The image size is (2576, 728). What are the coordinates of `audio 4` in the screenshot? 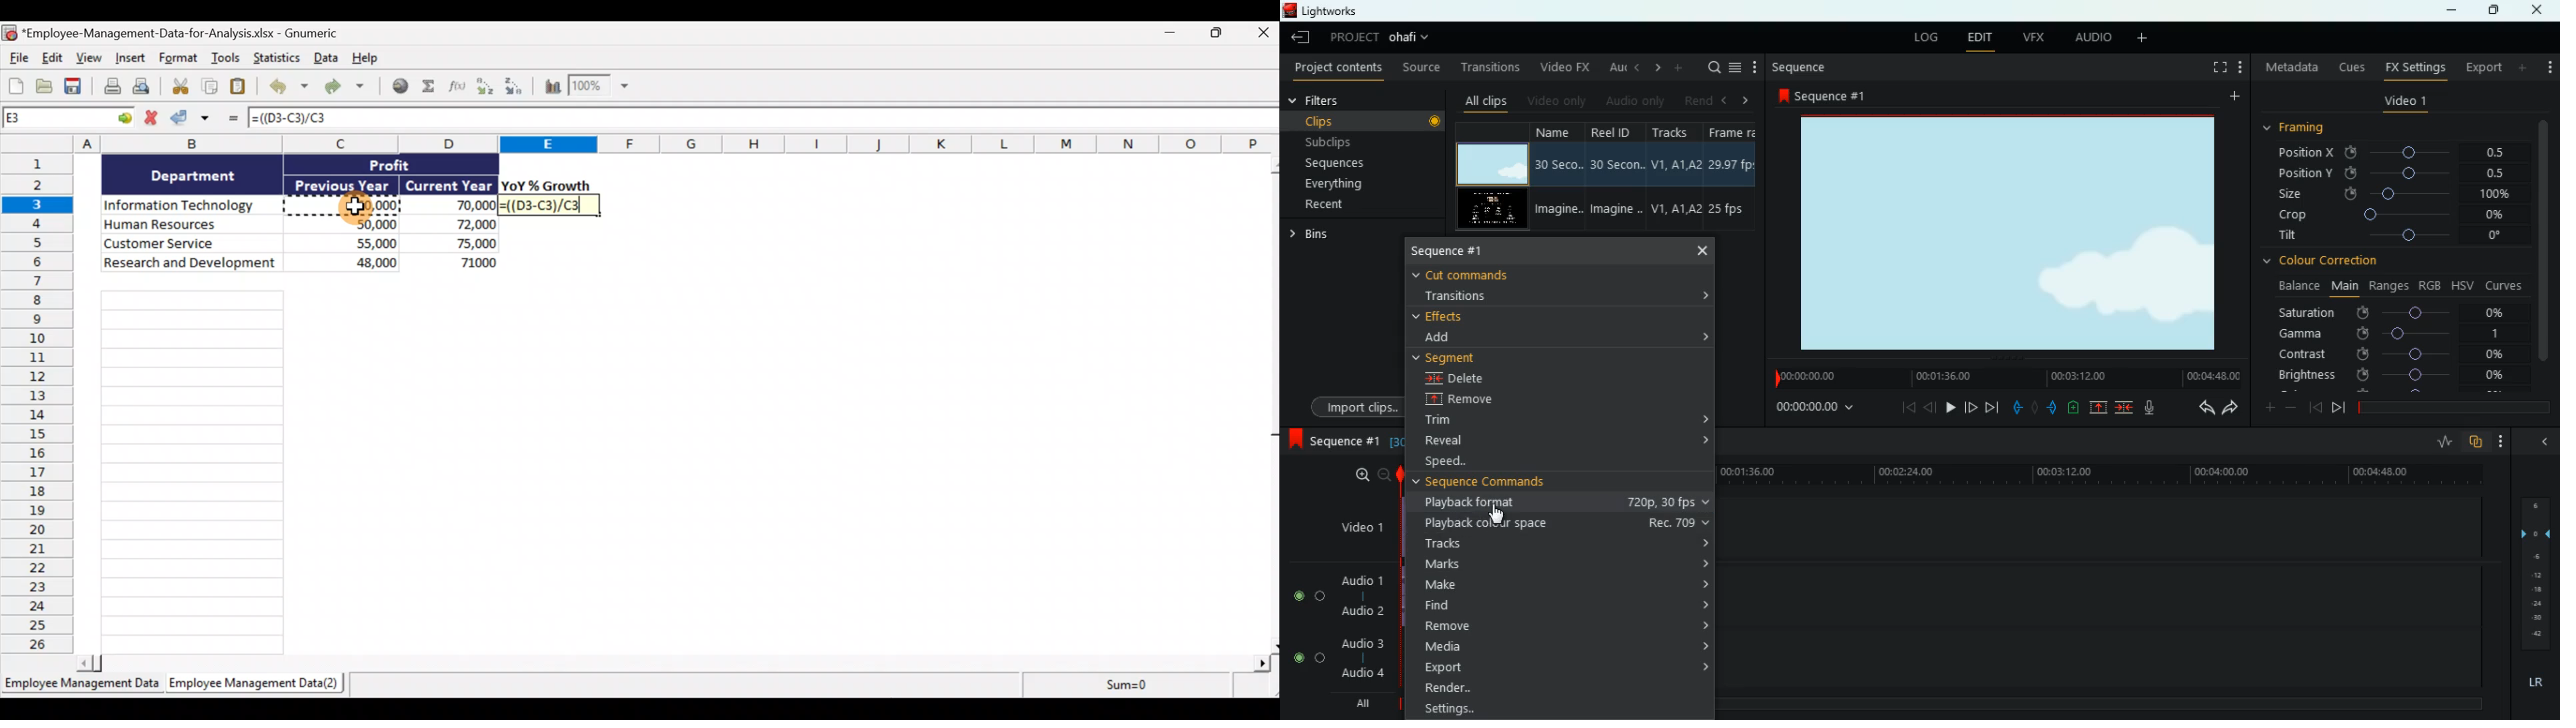 It's located at (1360, 675).